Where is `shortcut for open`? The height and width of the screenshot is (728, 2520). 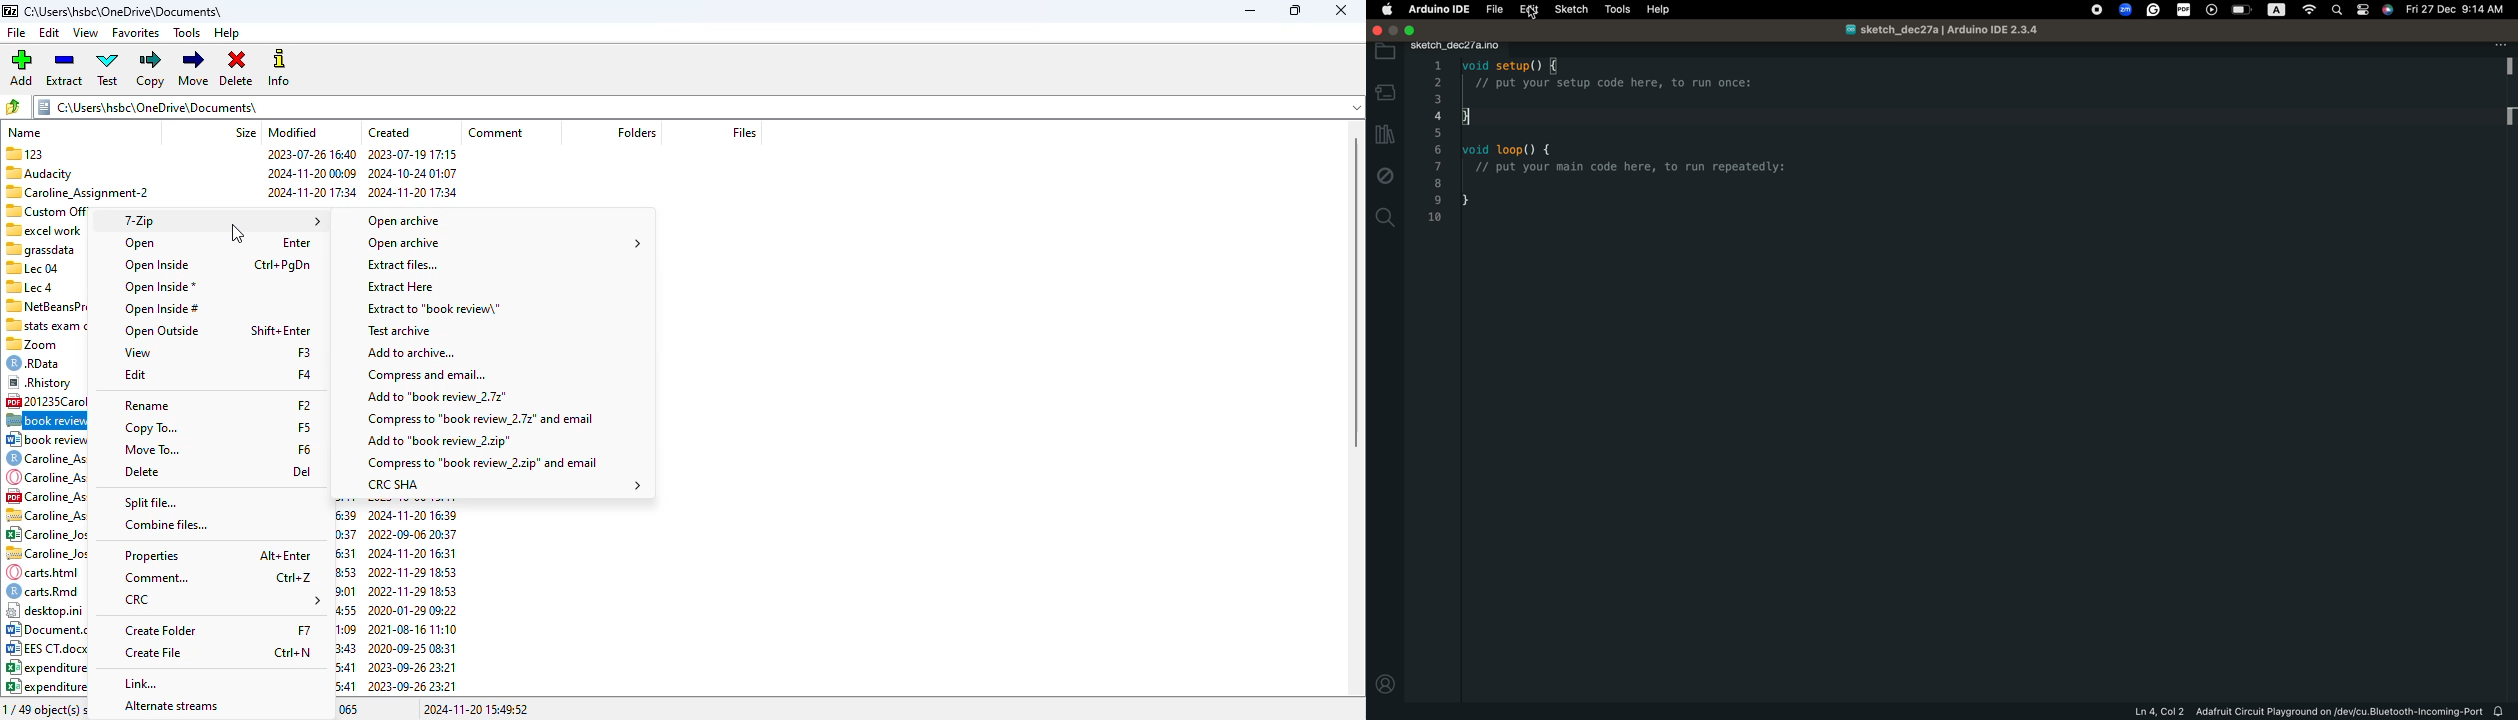 shortcut for open is located at coordinates (295, 242).